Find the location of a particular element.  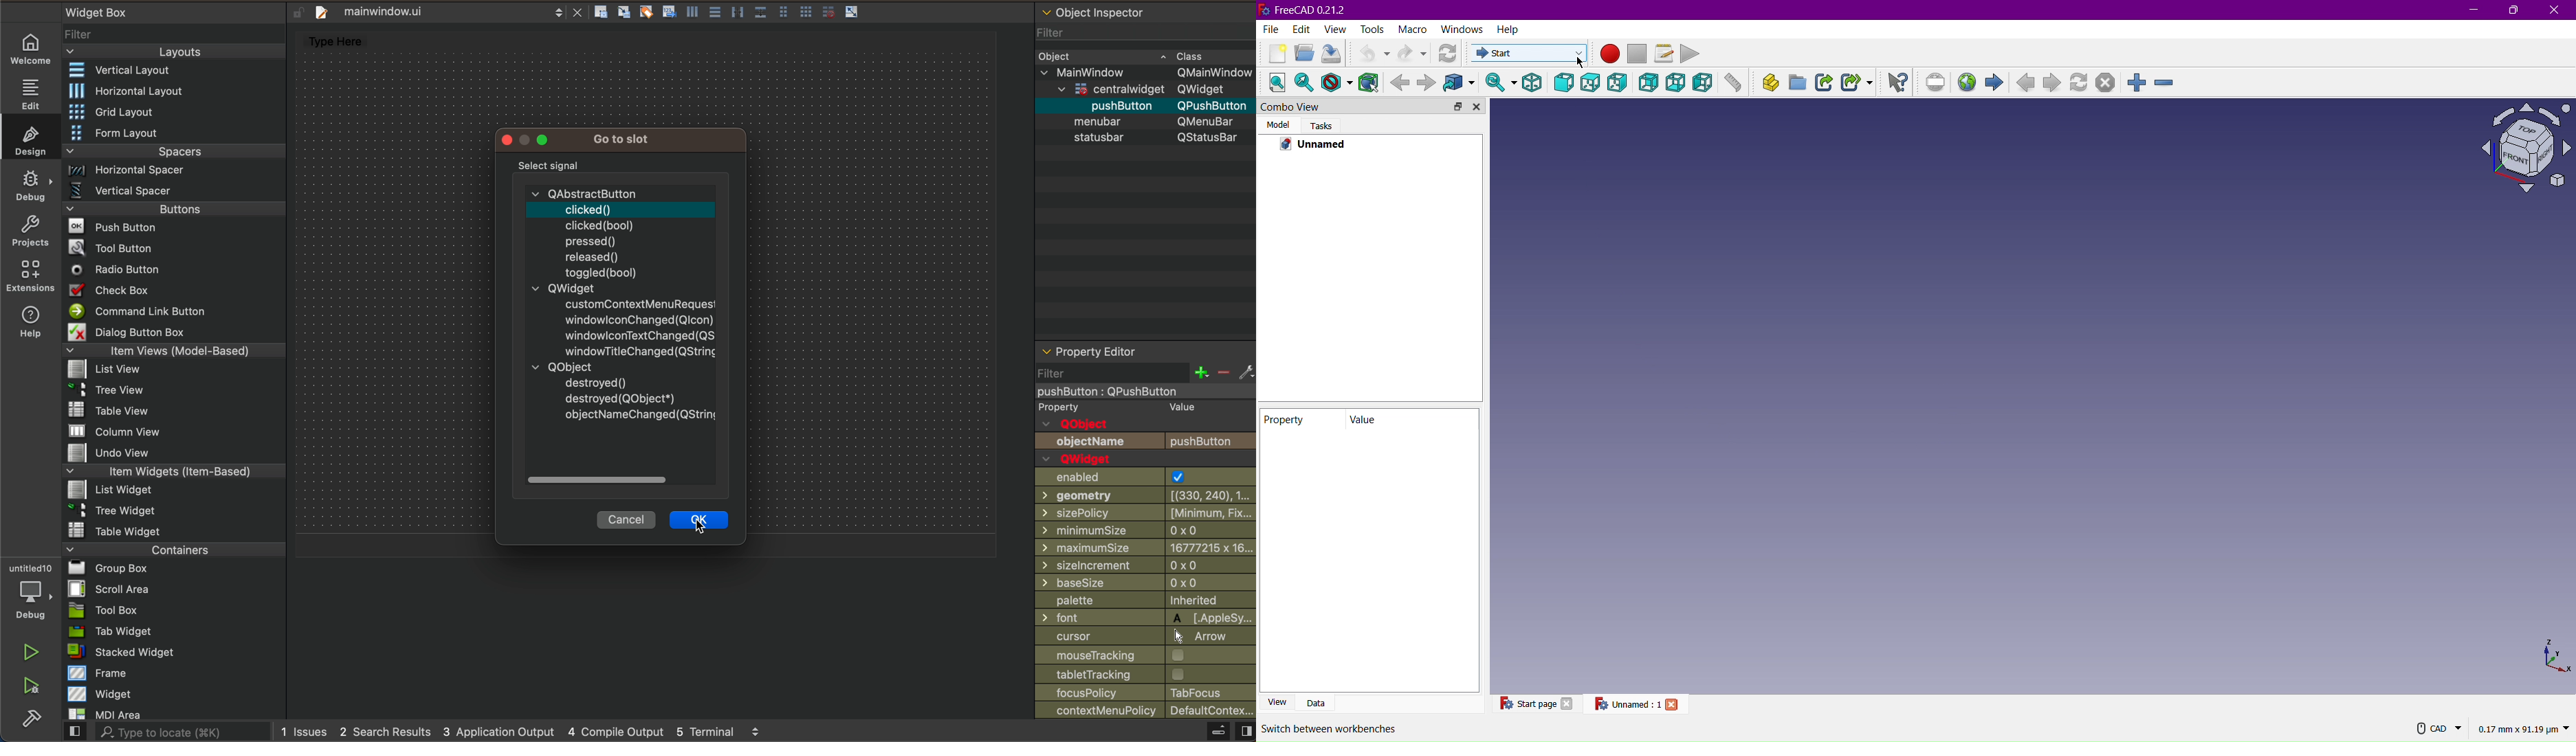

Isometric is located at coordinates (1530, 83).